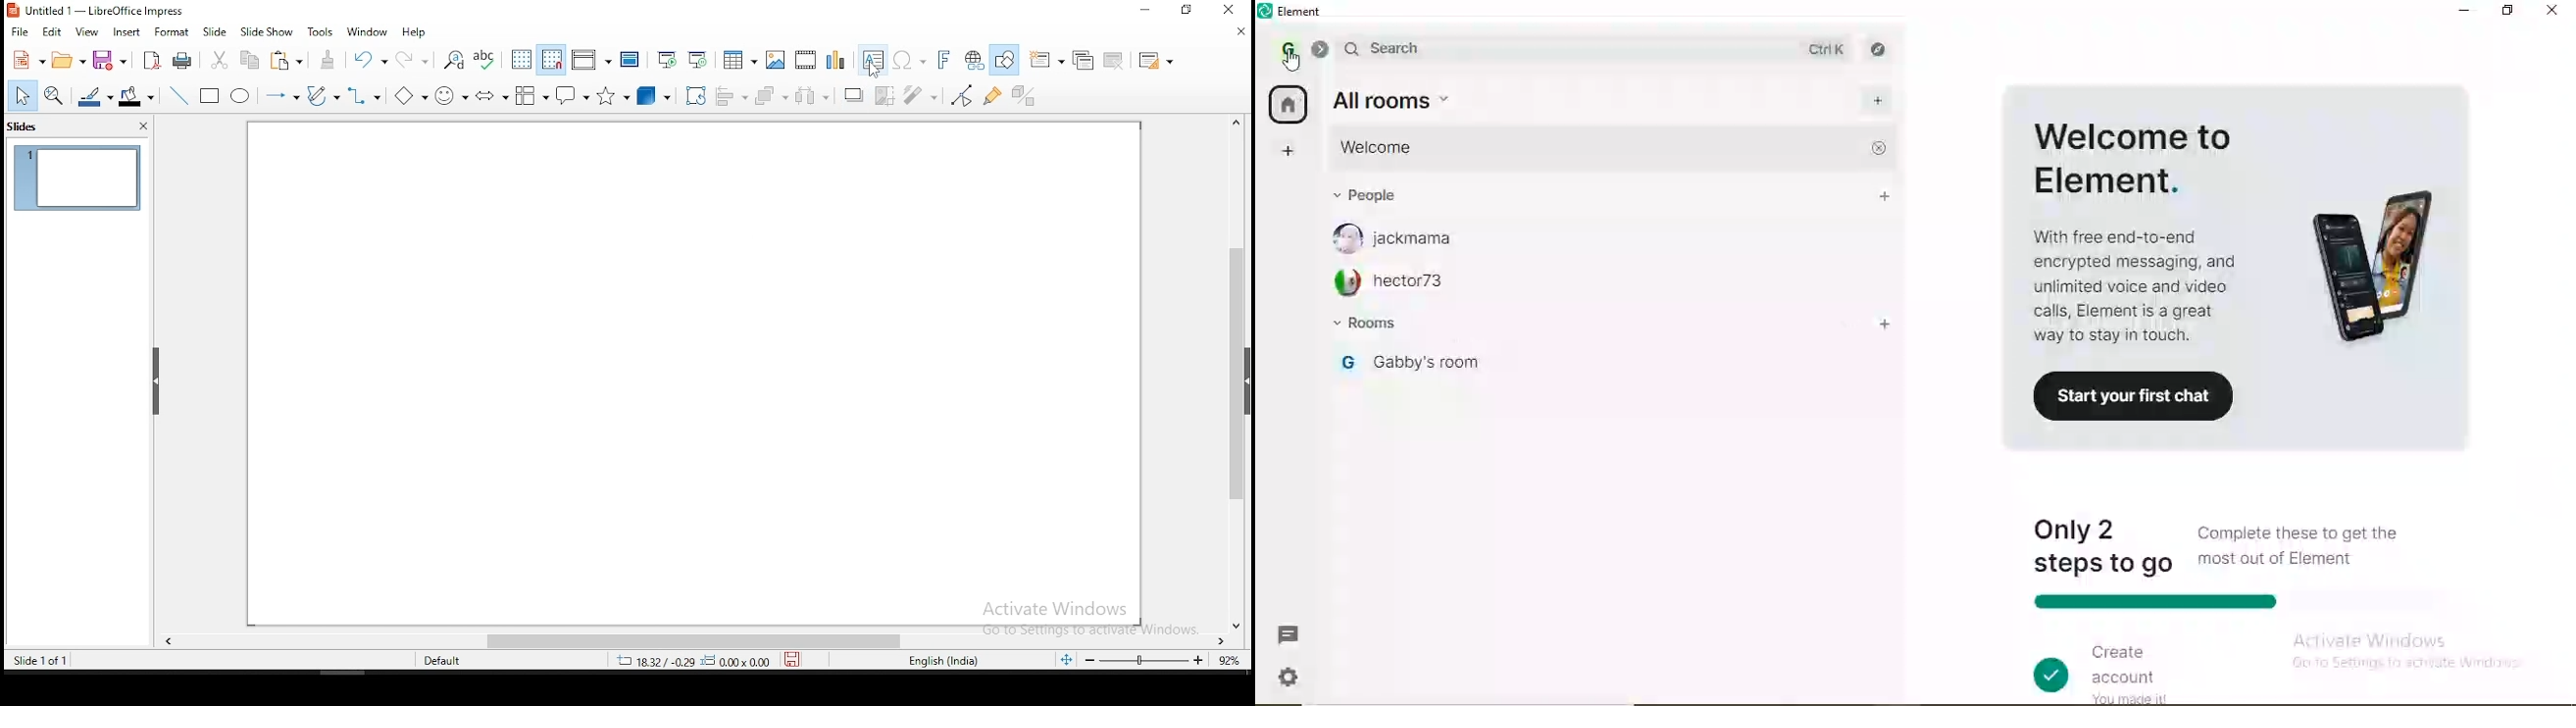 This screenshot has width=2576, height=728. I want to click on slide 1, so click(77, 177).